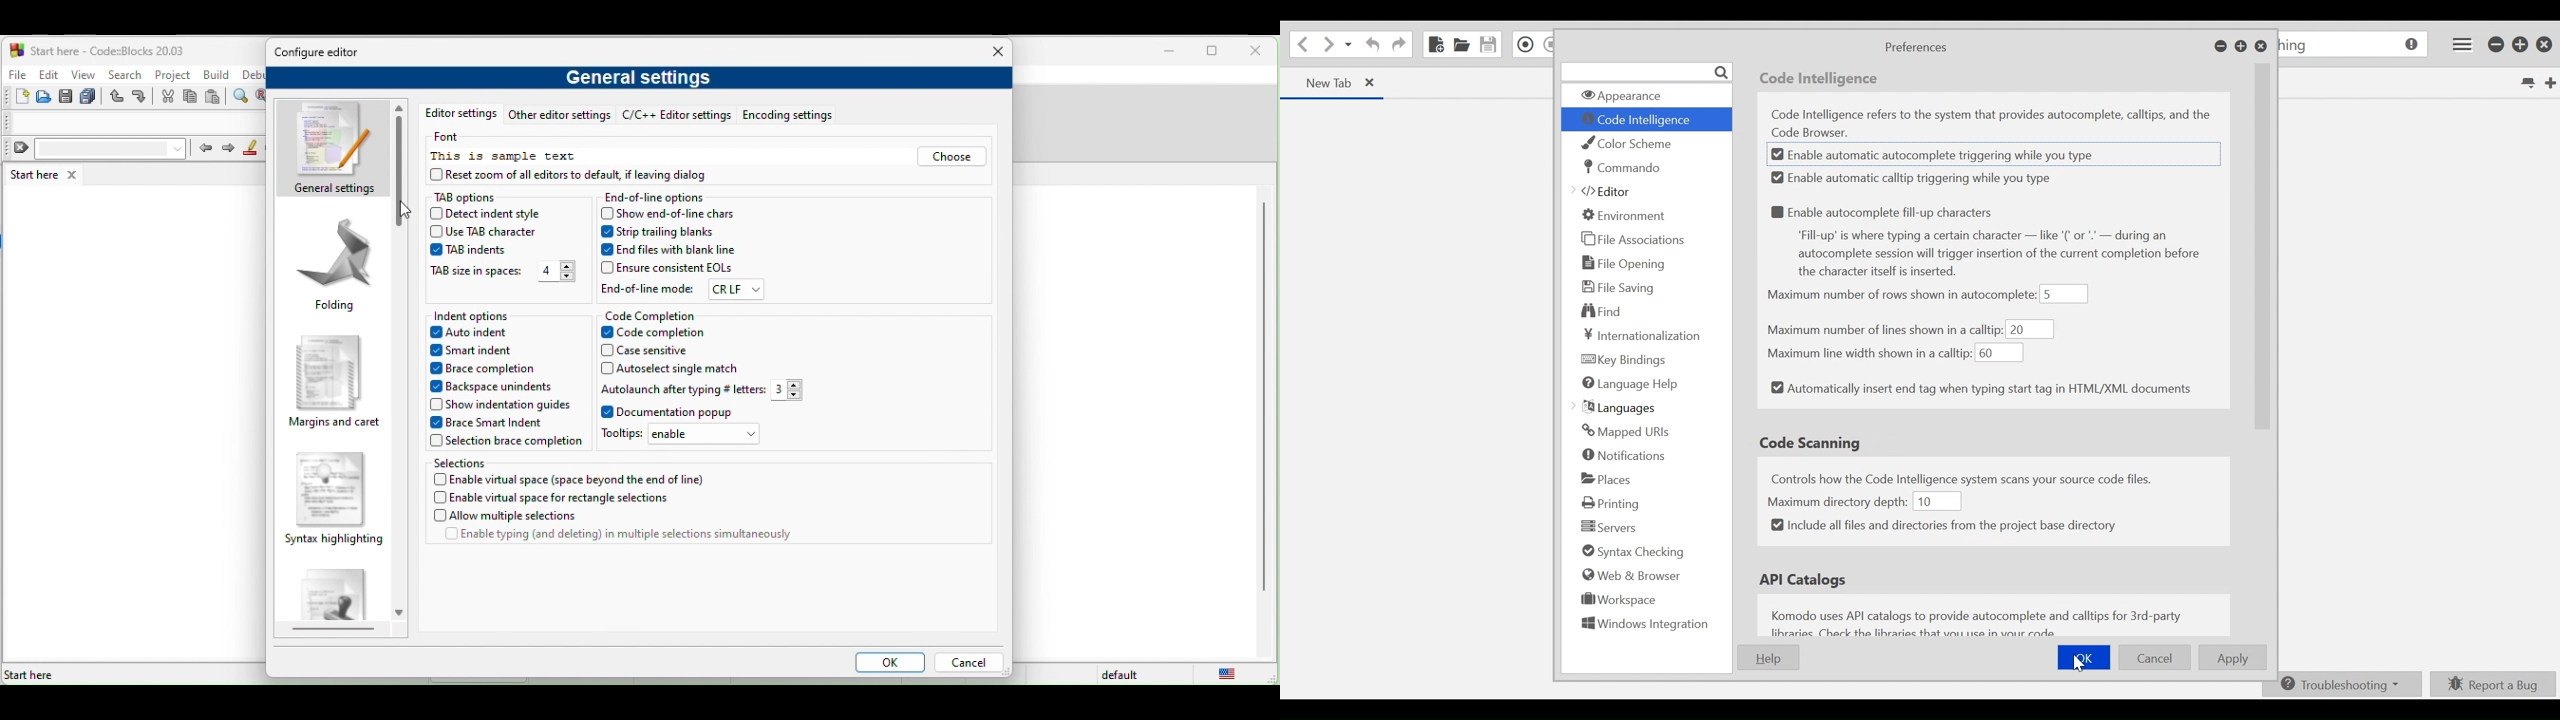 Image resolution: width=2576 pixels, height=728 pixels. What do you see at coordinates (672, 213) in the screenshot?
I see `show end of line chars` at bounding box center [672, 213].